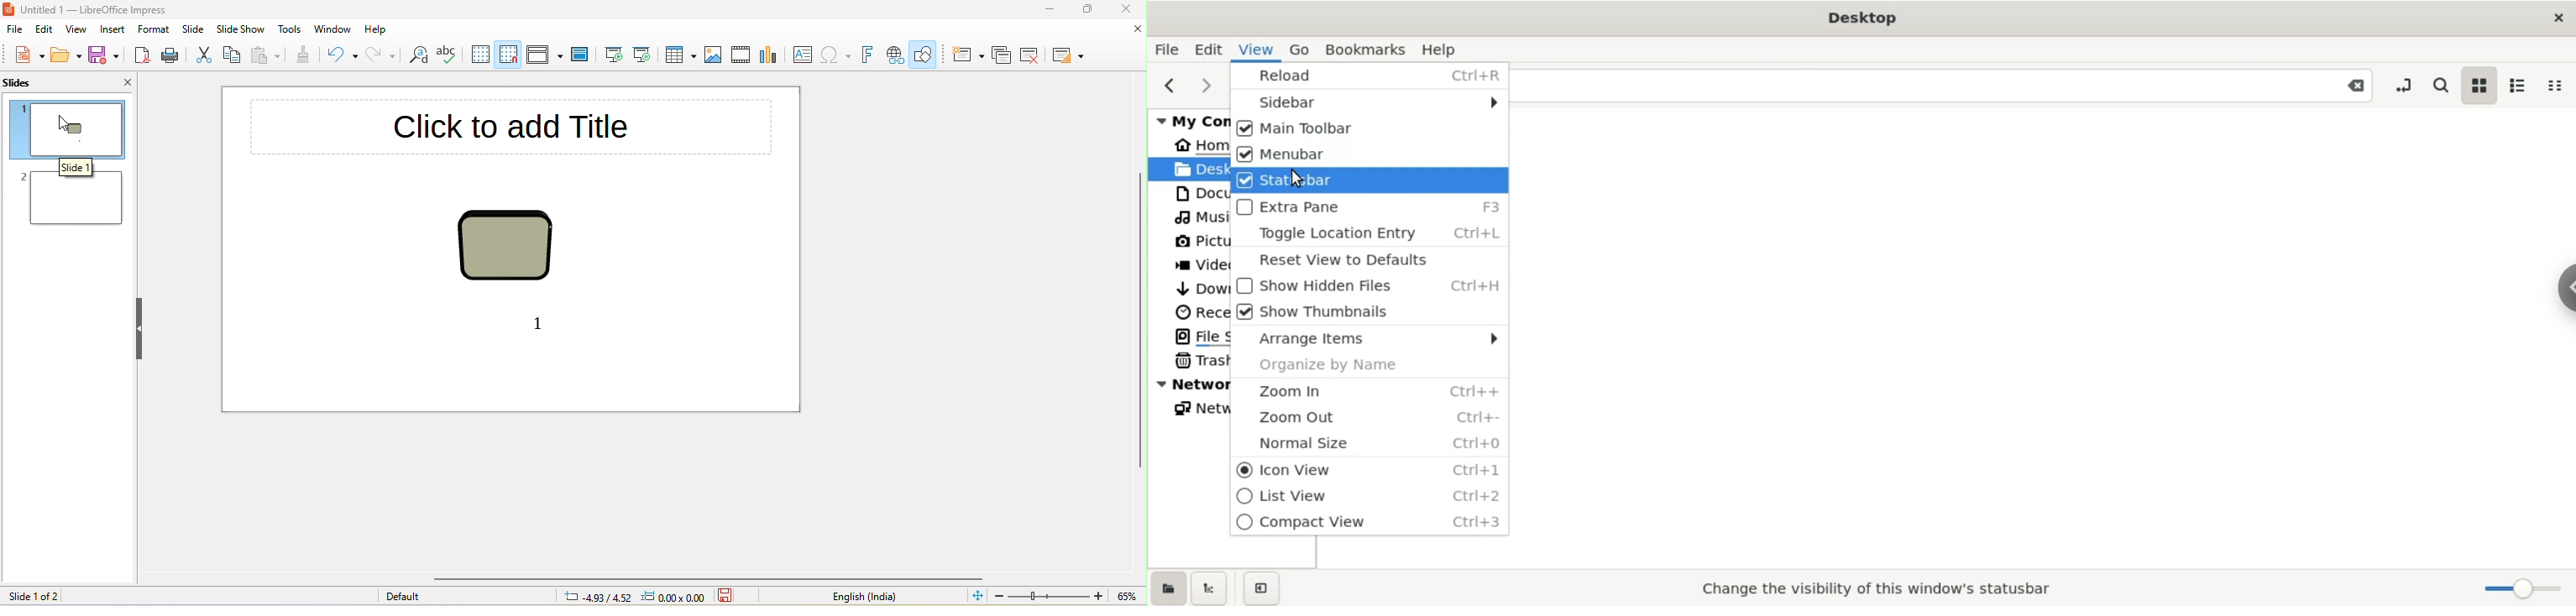 The width and height of the screenshot is (2576, 616). What do you see at coordinates (343, 56) in the screenshot?
I see `undo` at bounding box center [343, 56].